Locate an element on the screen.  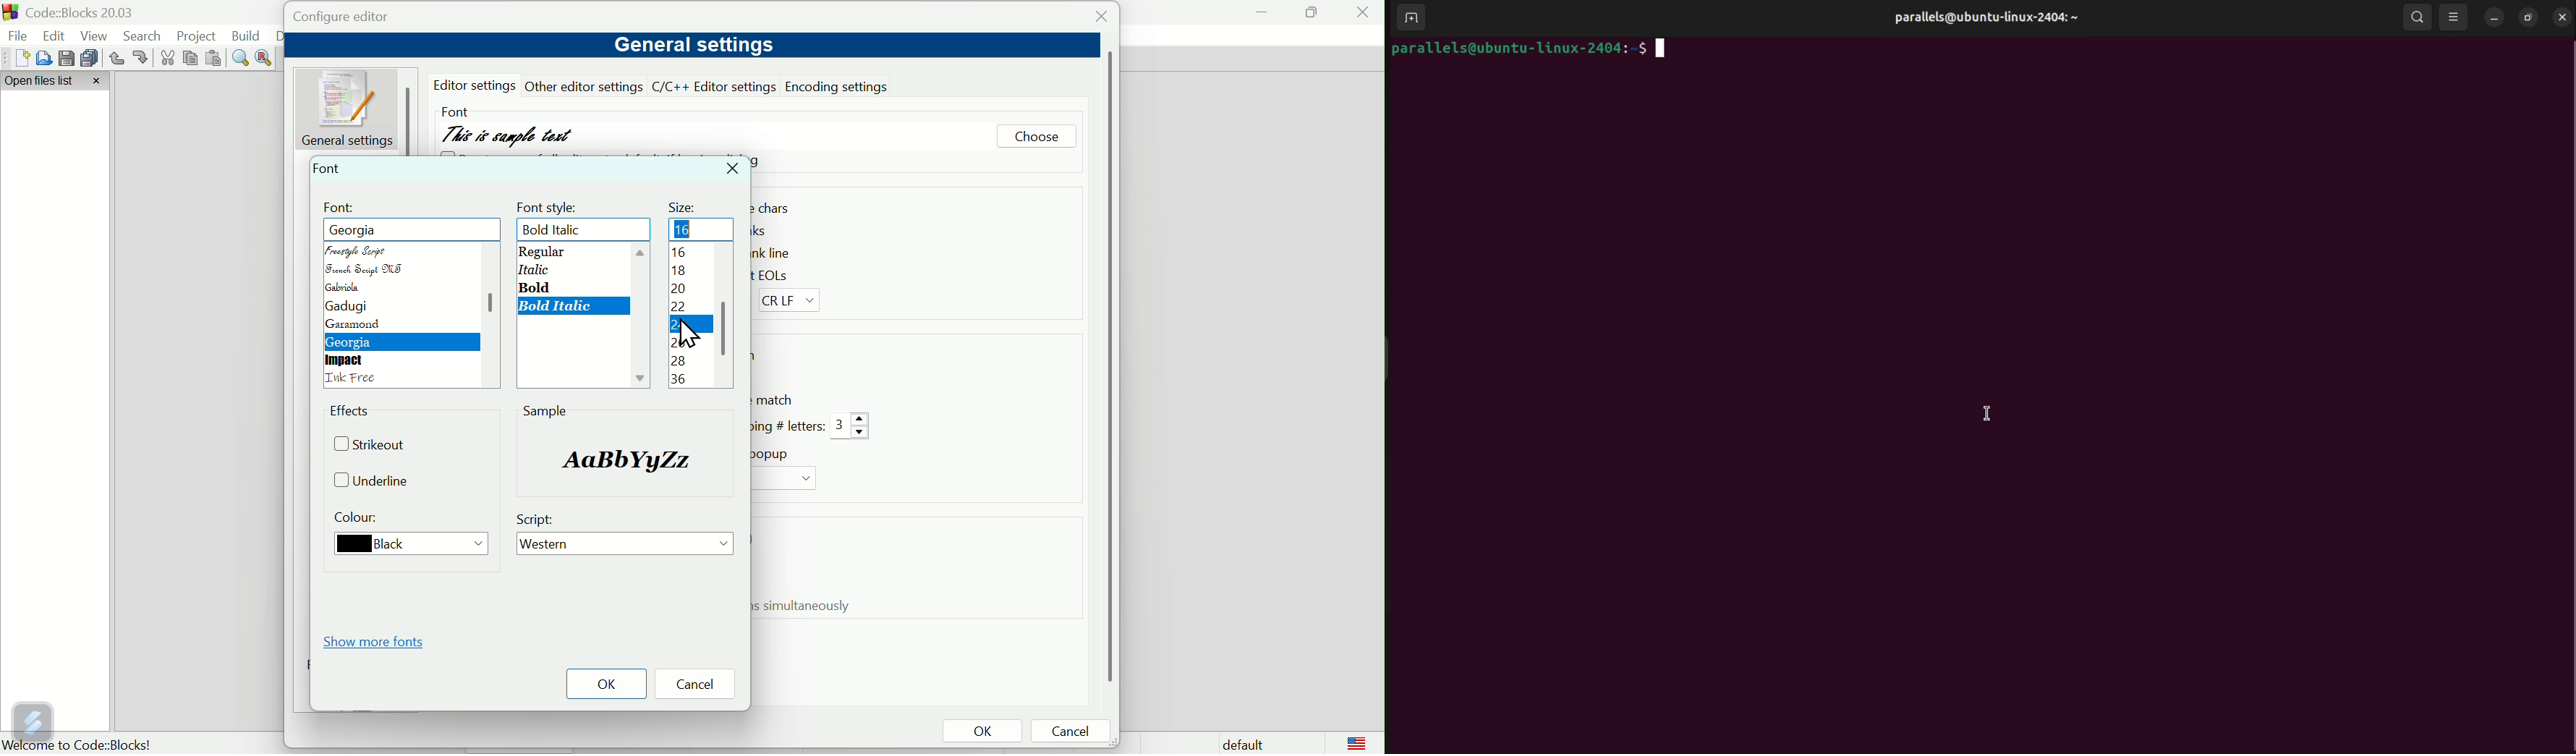
other editor settings is located at coordinates (585, 86).